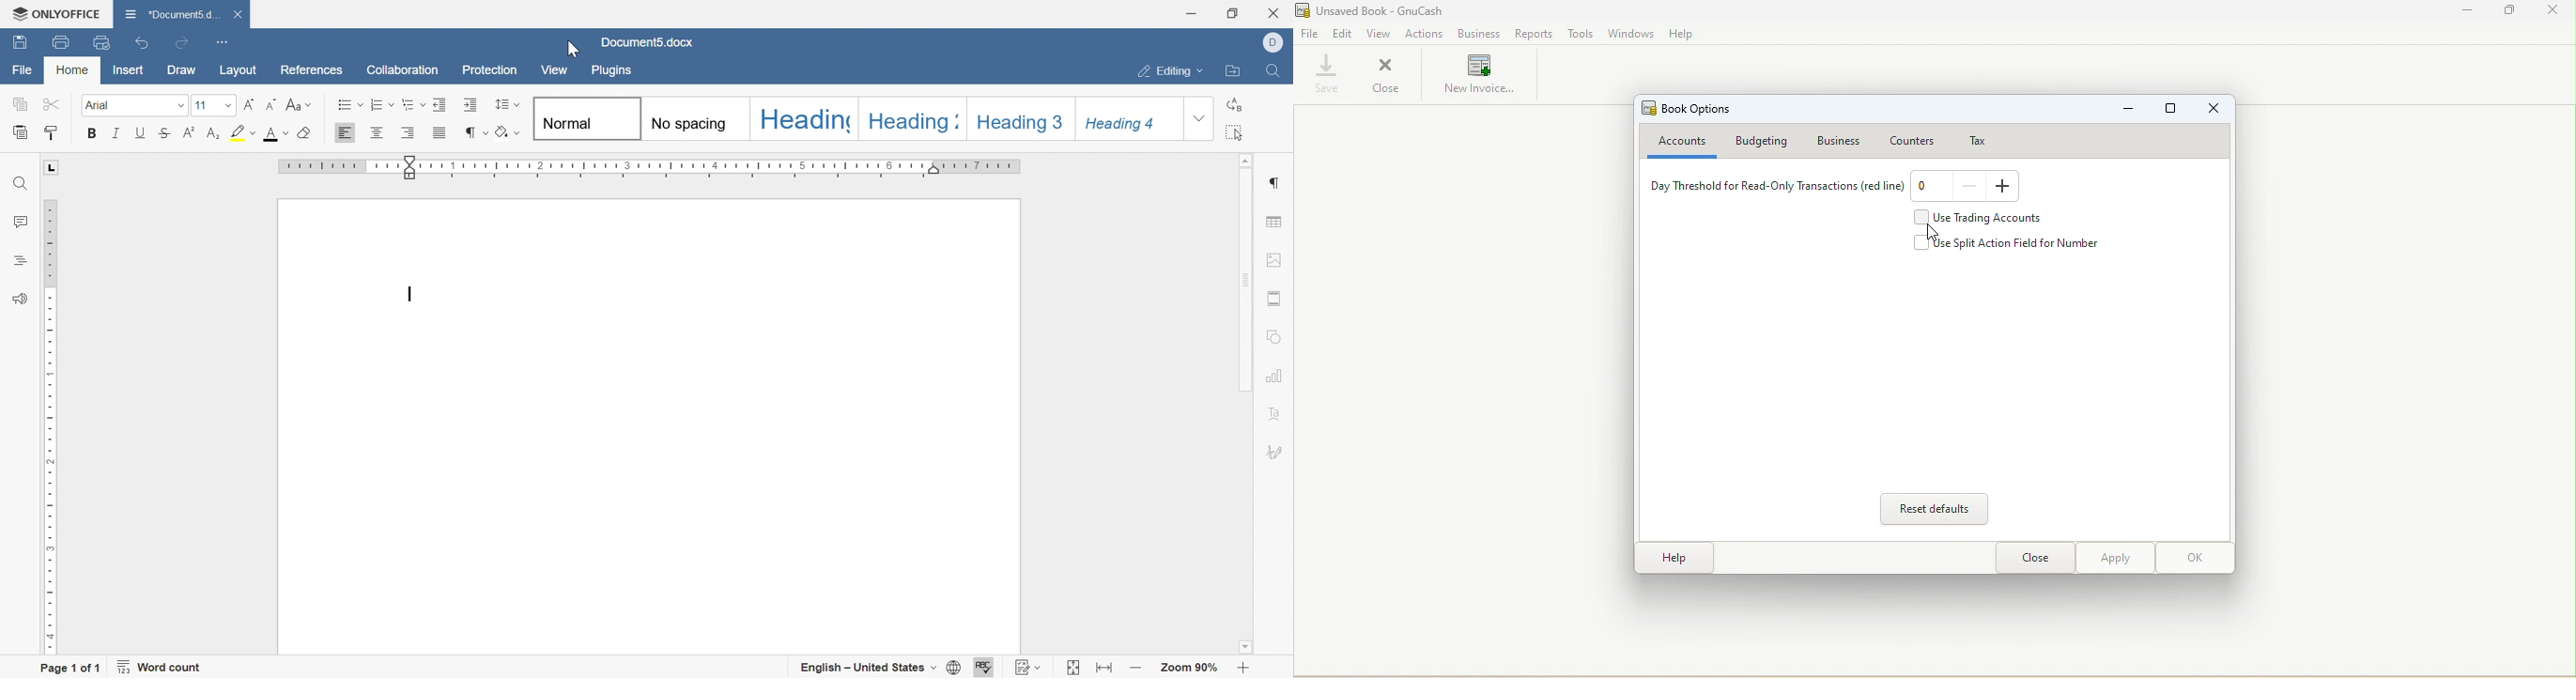  I want to click on customize quick access settings, so click(223, 40).